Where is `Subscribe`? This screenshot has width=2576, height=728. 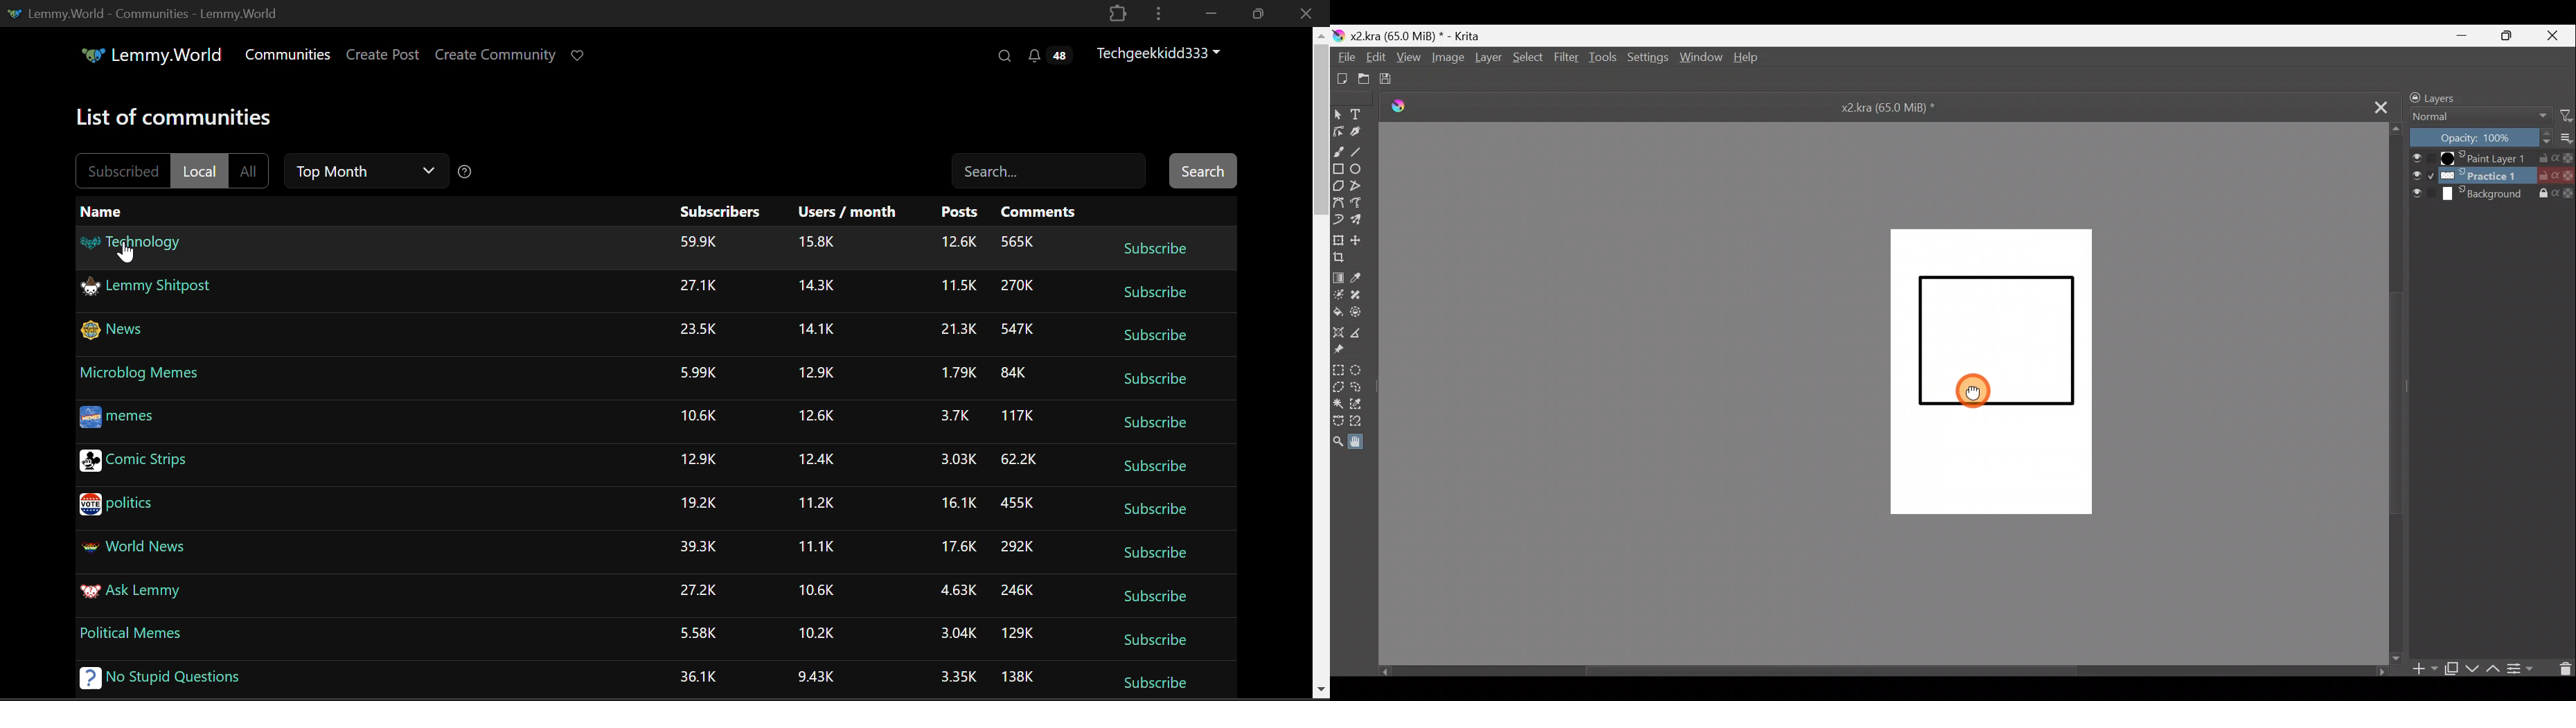 Subscribe is located at coordinates (1160, 289).